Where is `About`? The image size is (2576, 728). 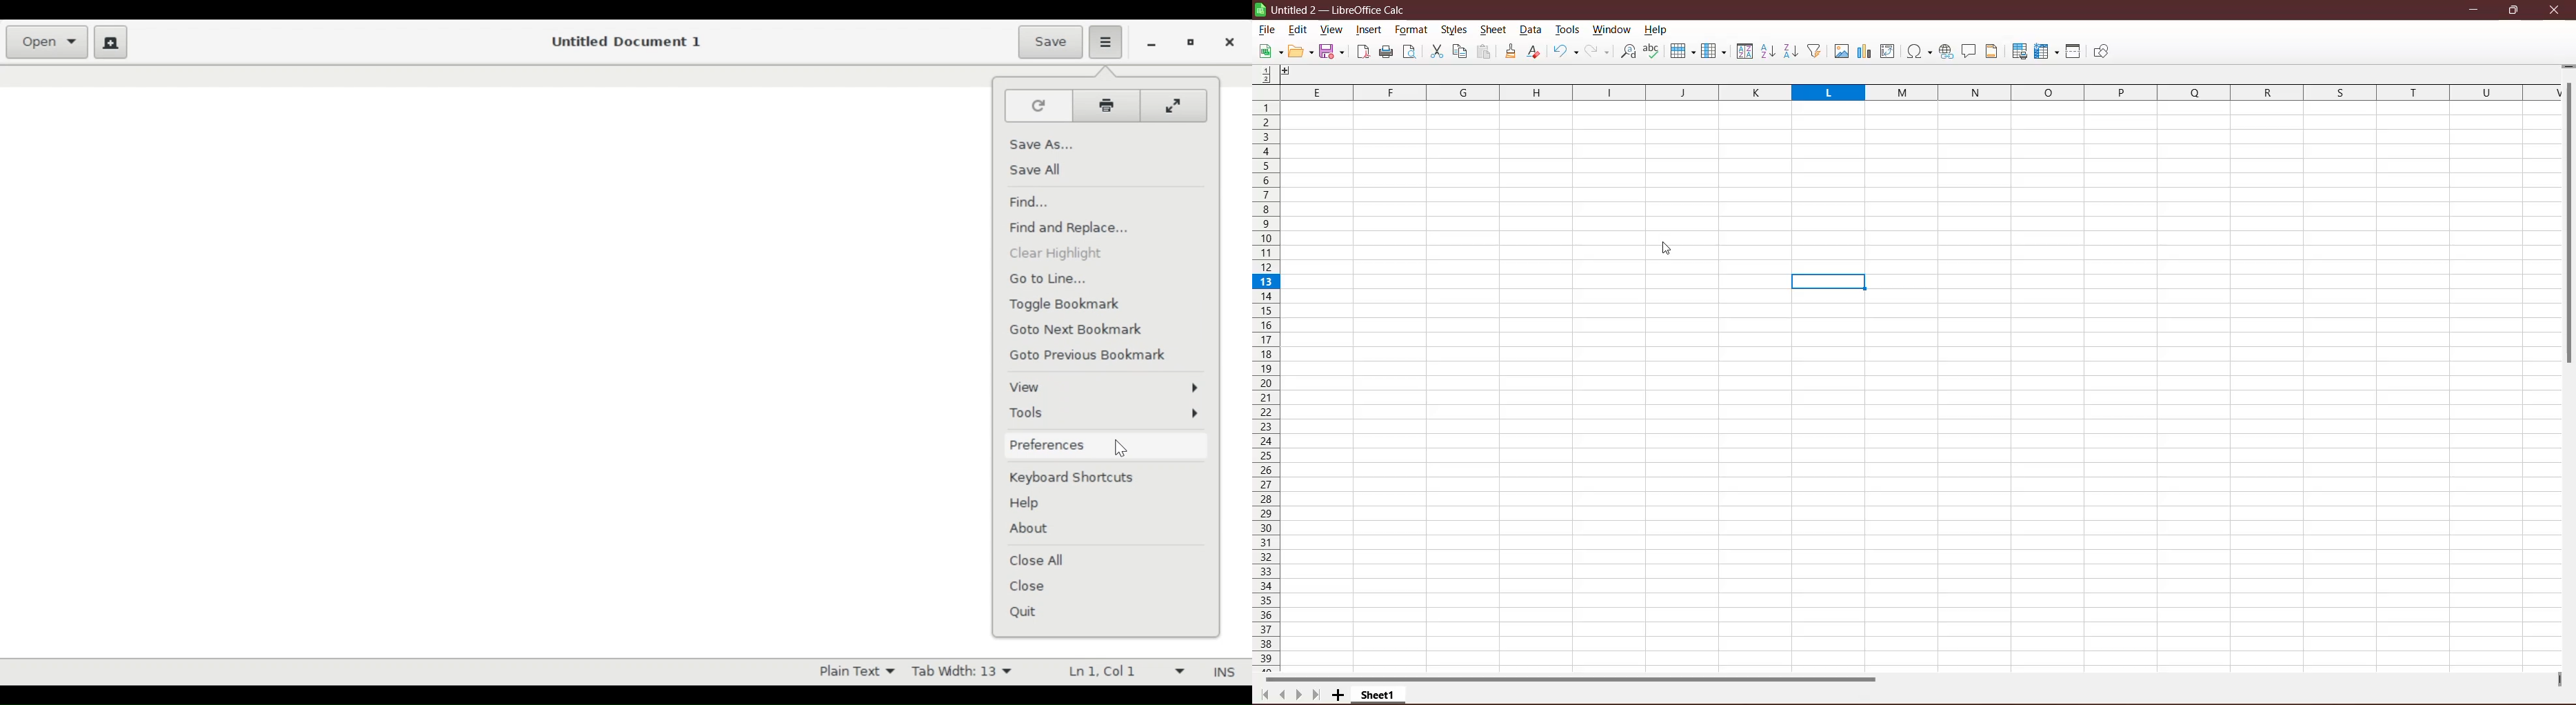 About is located at coordinates (1030, 529).